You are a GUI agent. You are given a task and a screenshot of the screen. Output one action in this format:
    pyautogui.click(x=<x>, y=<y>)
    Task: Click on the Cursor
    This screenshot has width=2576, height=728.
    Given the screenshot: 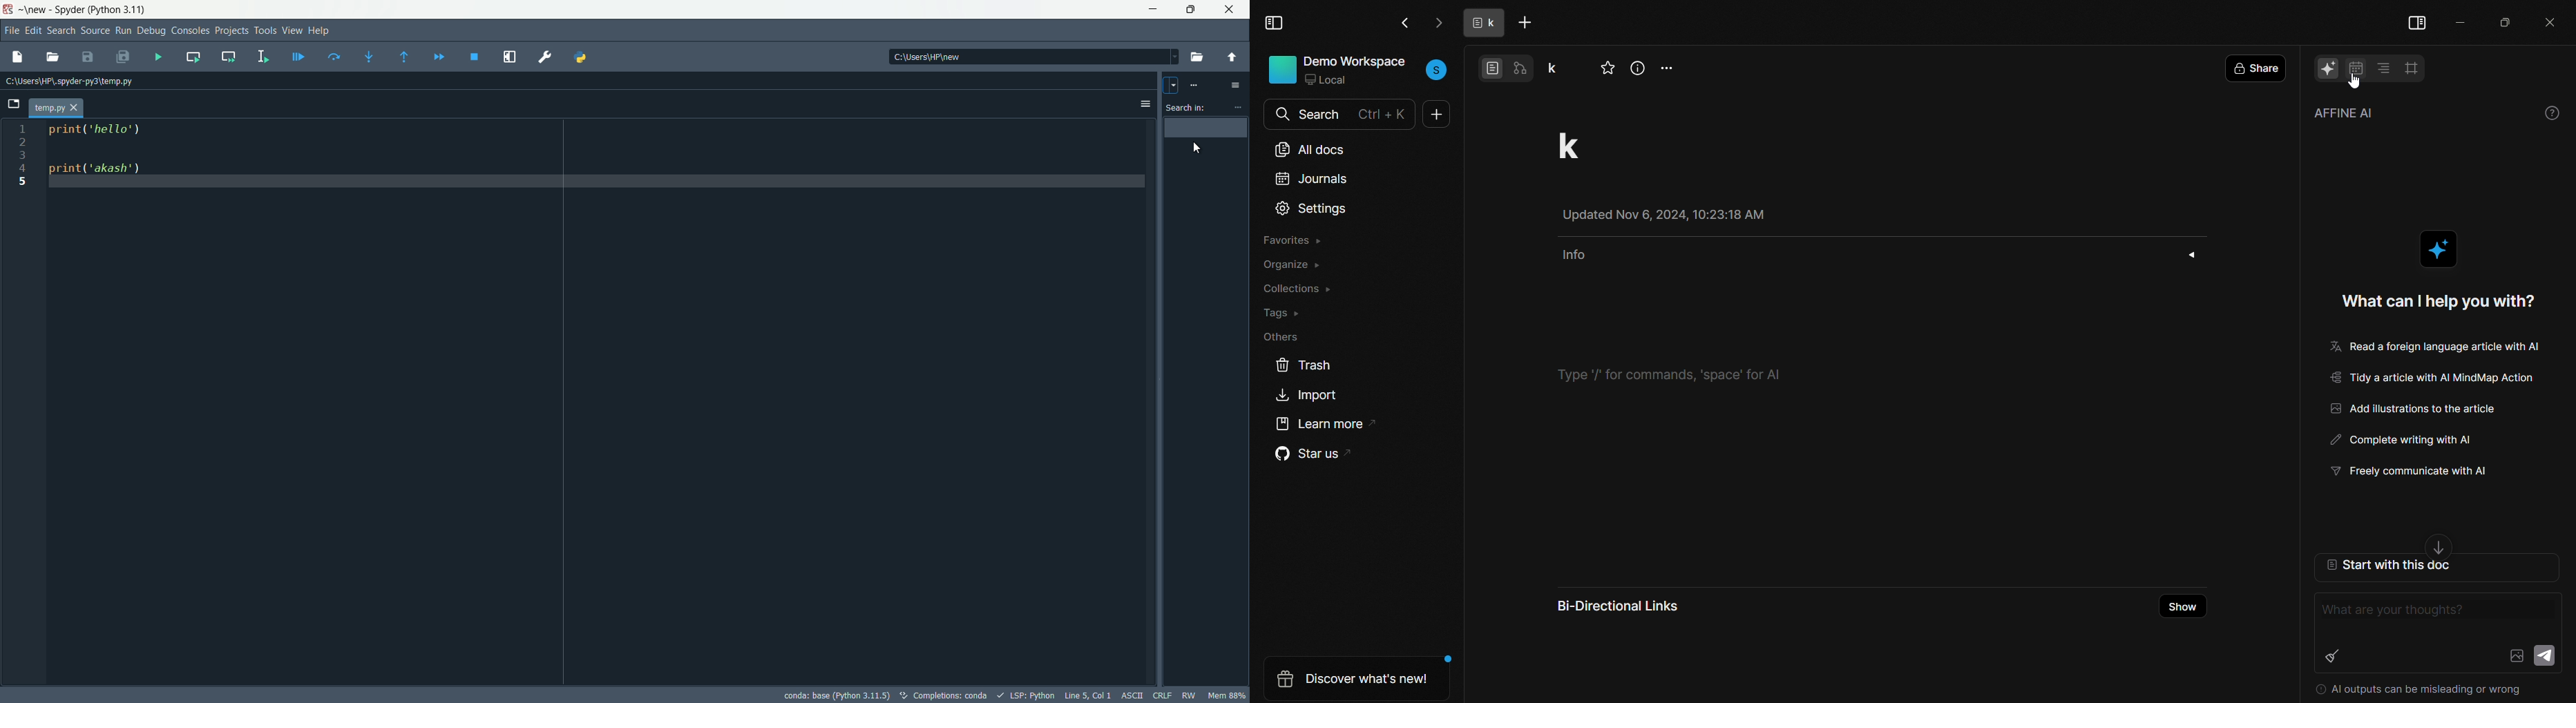 What is the action you would take?
    pyautogui.click(x=1198, y=149)
    